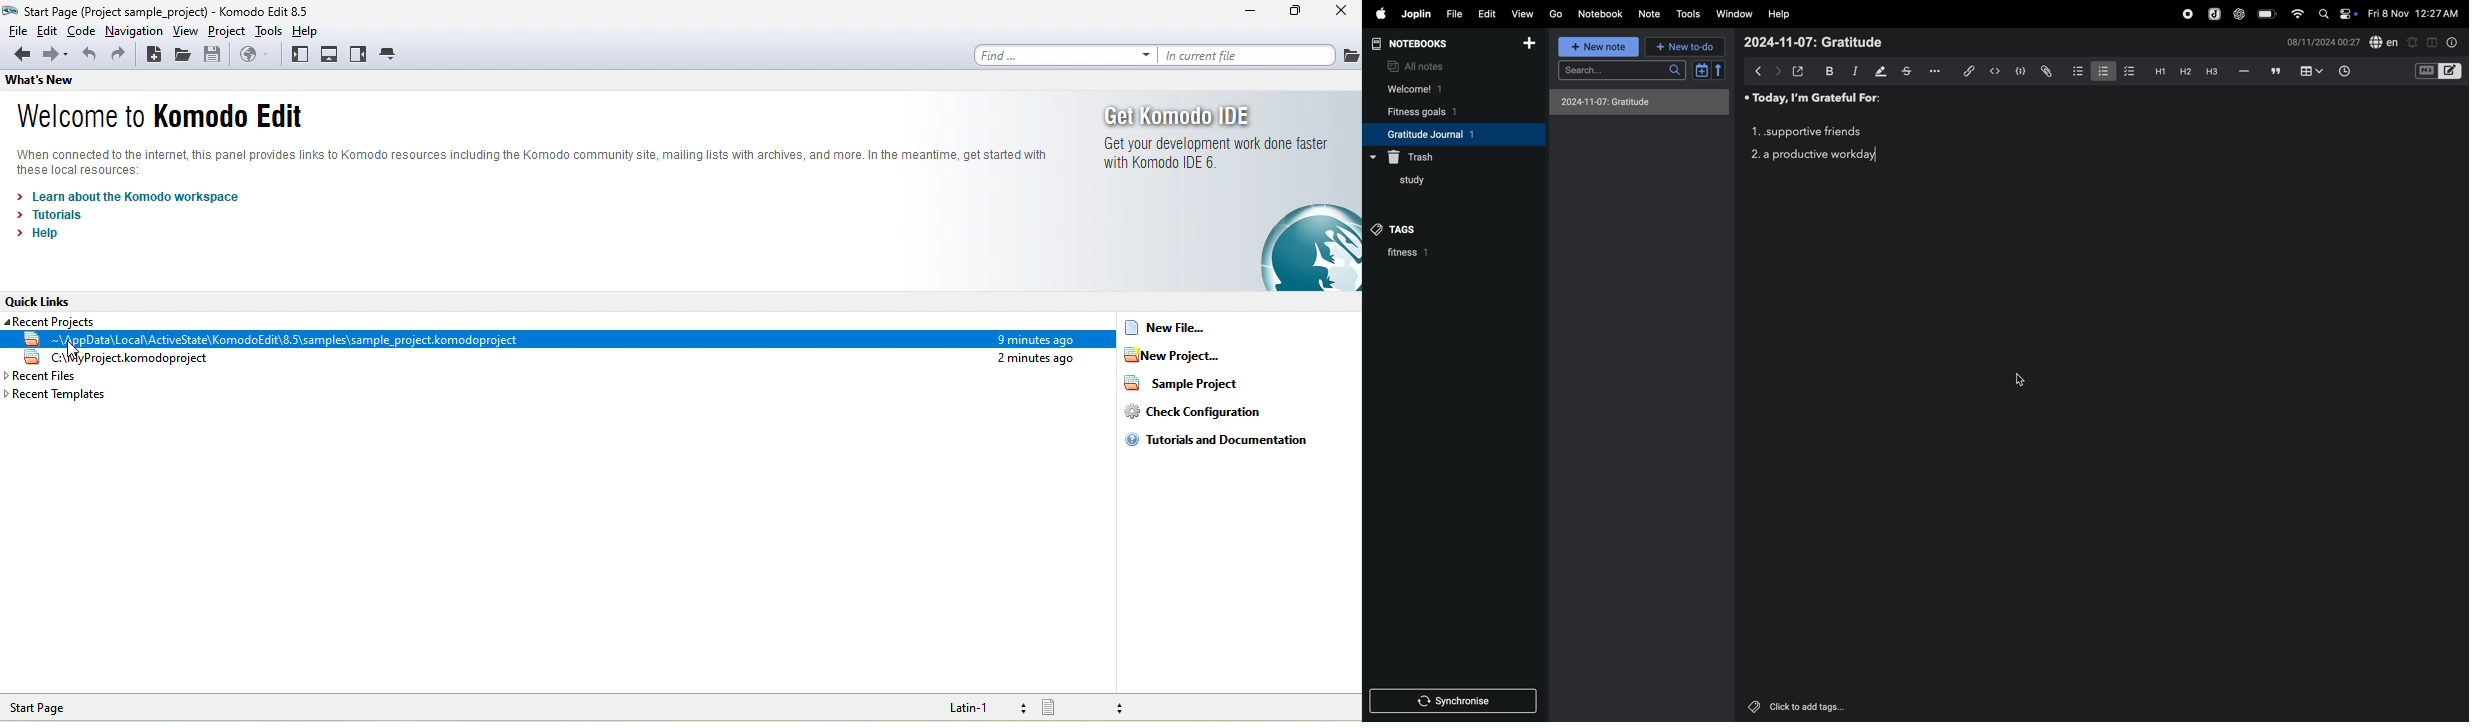 This screenshot has width=2492, height=728. Describe the element at coordinates (1798, 70) in the screenshot. I see `open file` at that location.